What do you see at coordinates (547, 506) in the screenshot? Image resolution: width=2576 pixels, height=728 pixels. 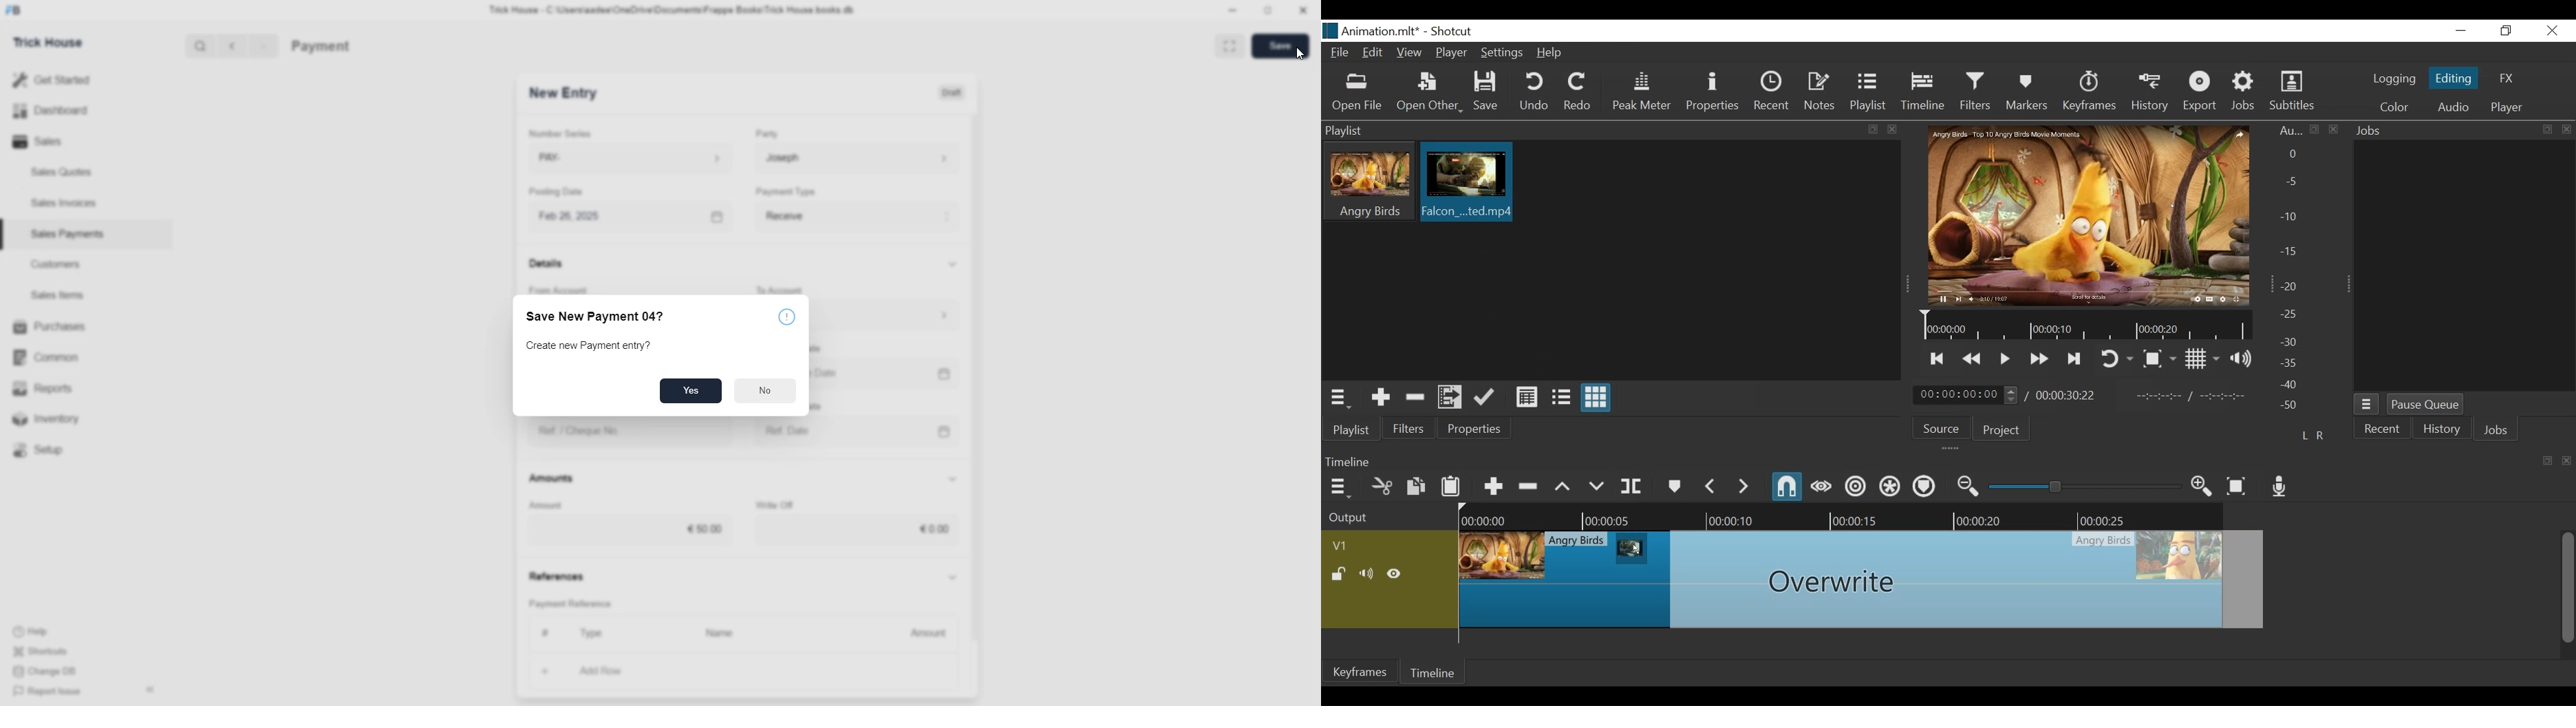 I see `Amount` at bounding box center [547, 506].